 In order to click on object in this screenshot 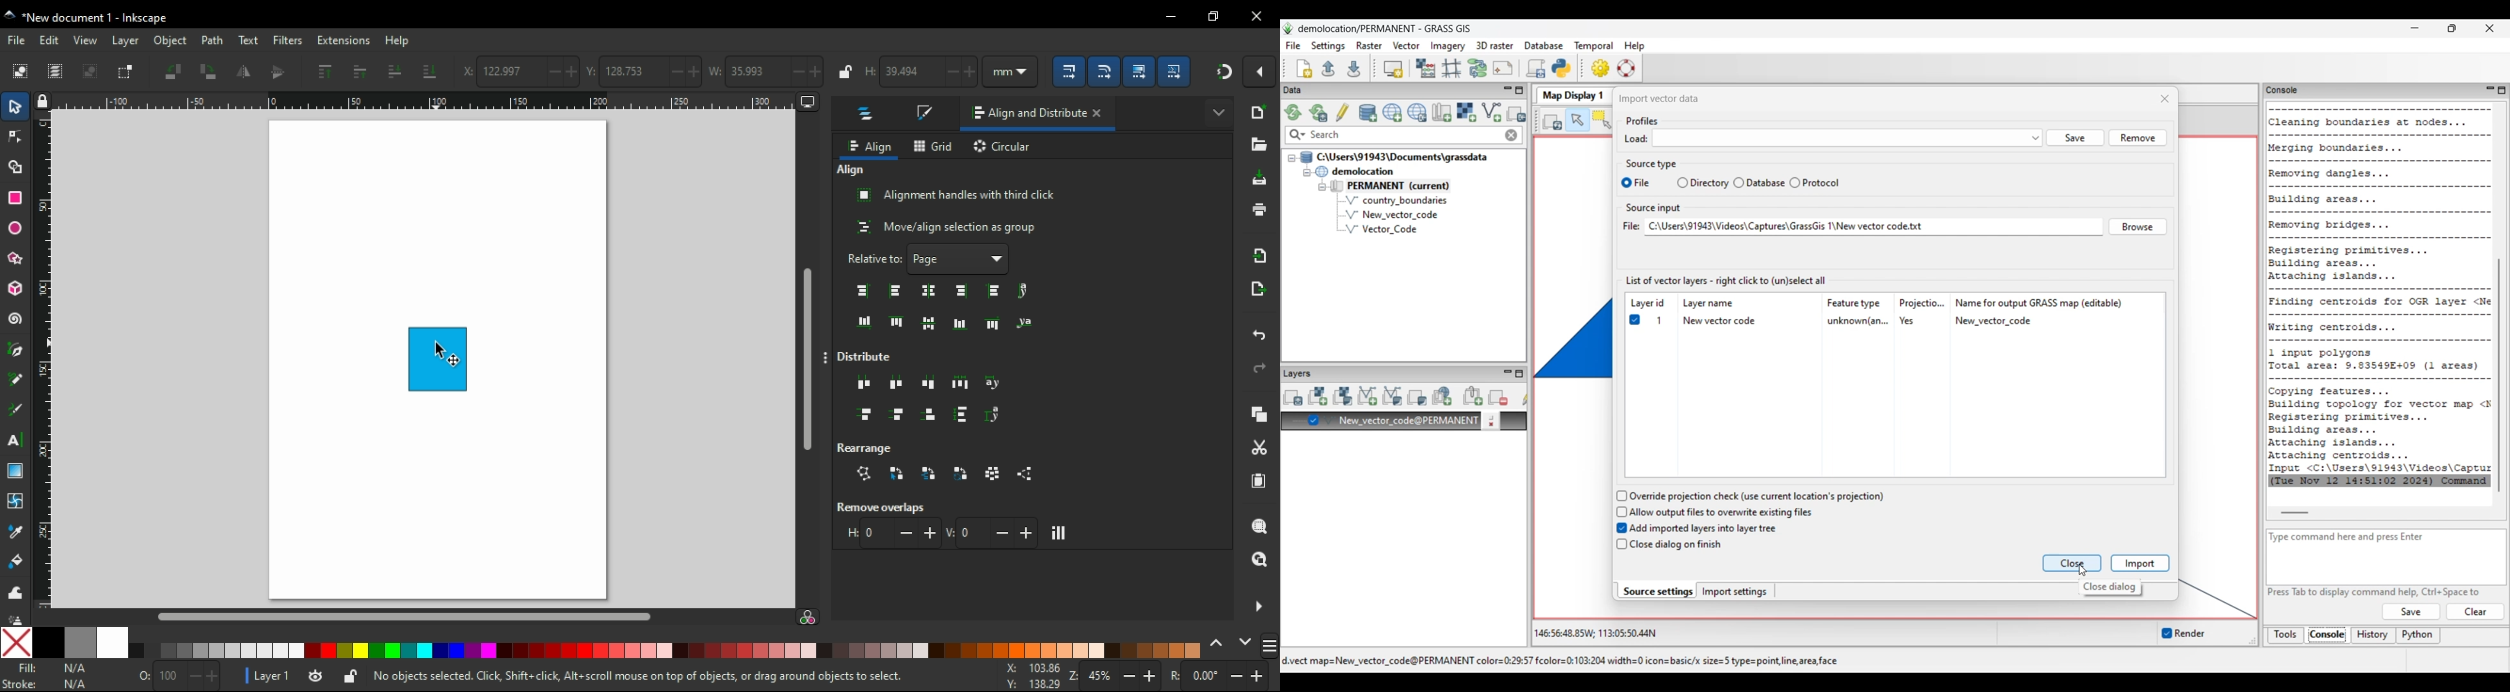, I will do `click(172, 43)`.